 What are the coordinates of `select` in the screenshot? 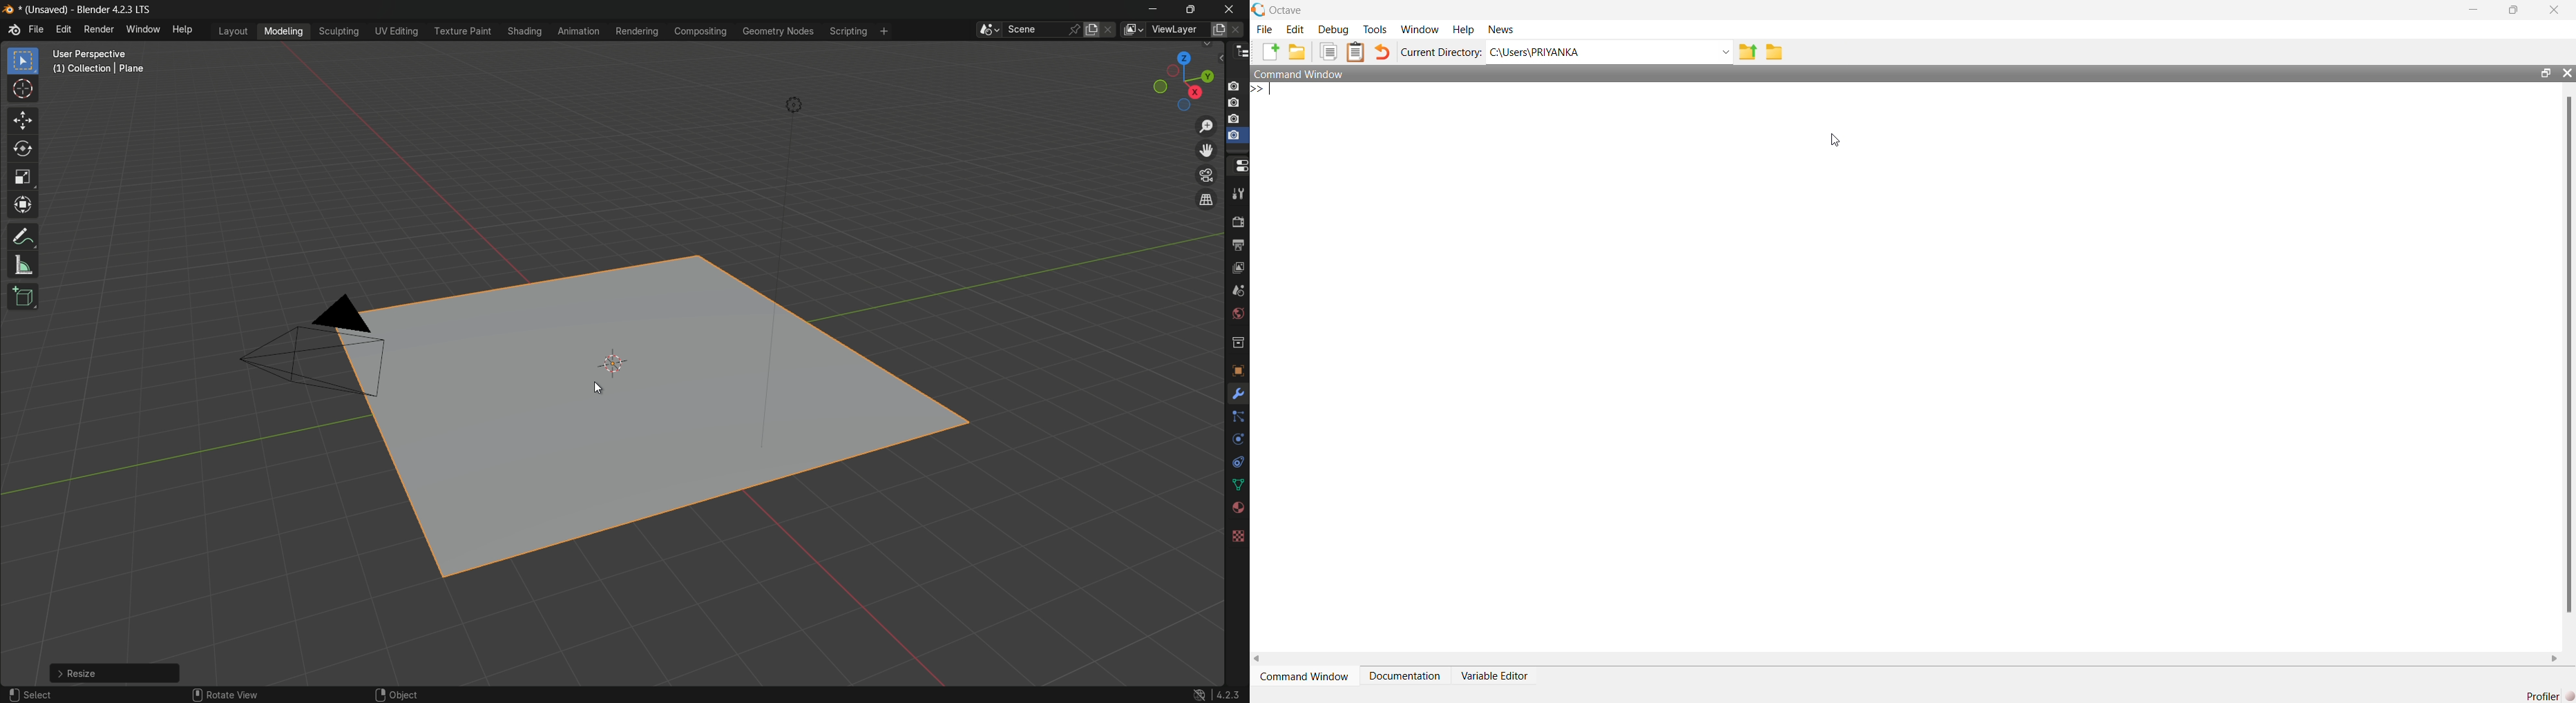 It's located at (30, 695).